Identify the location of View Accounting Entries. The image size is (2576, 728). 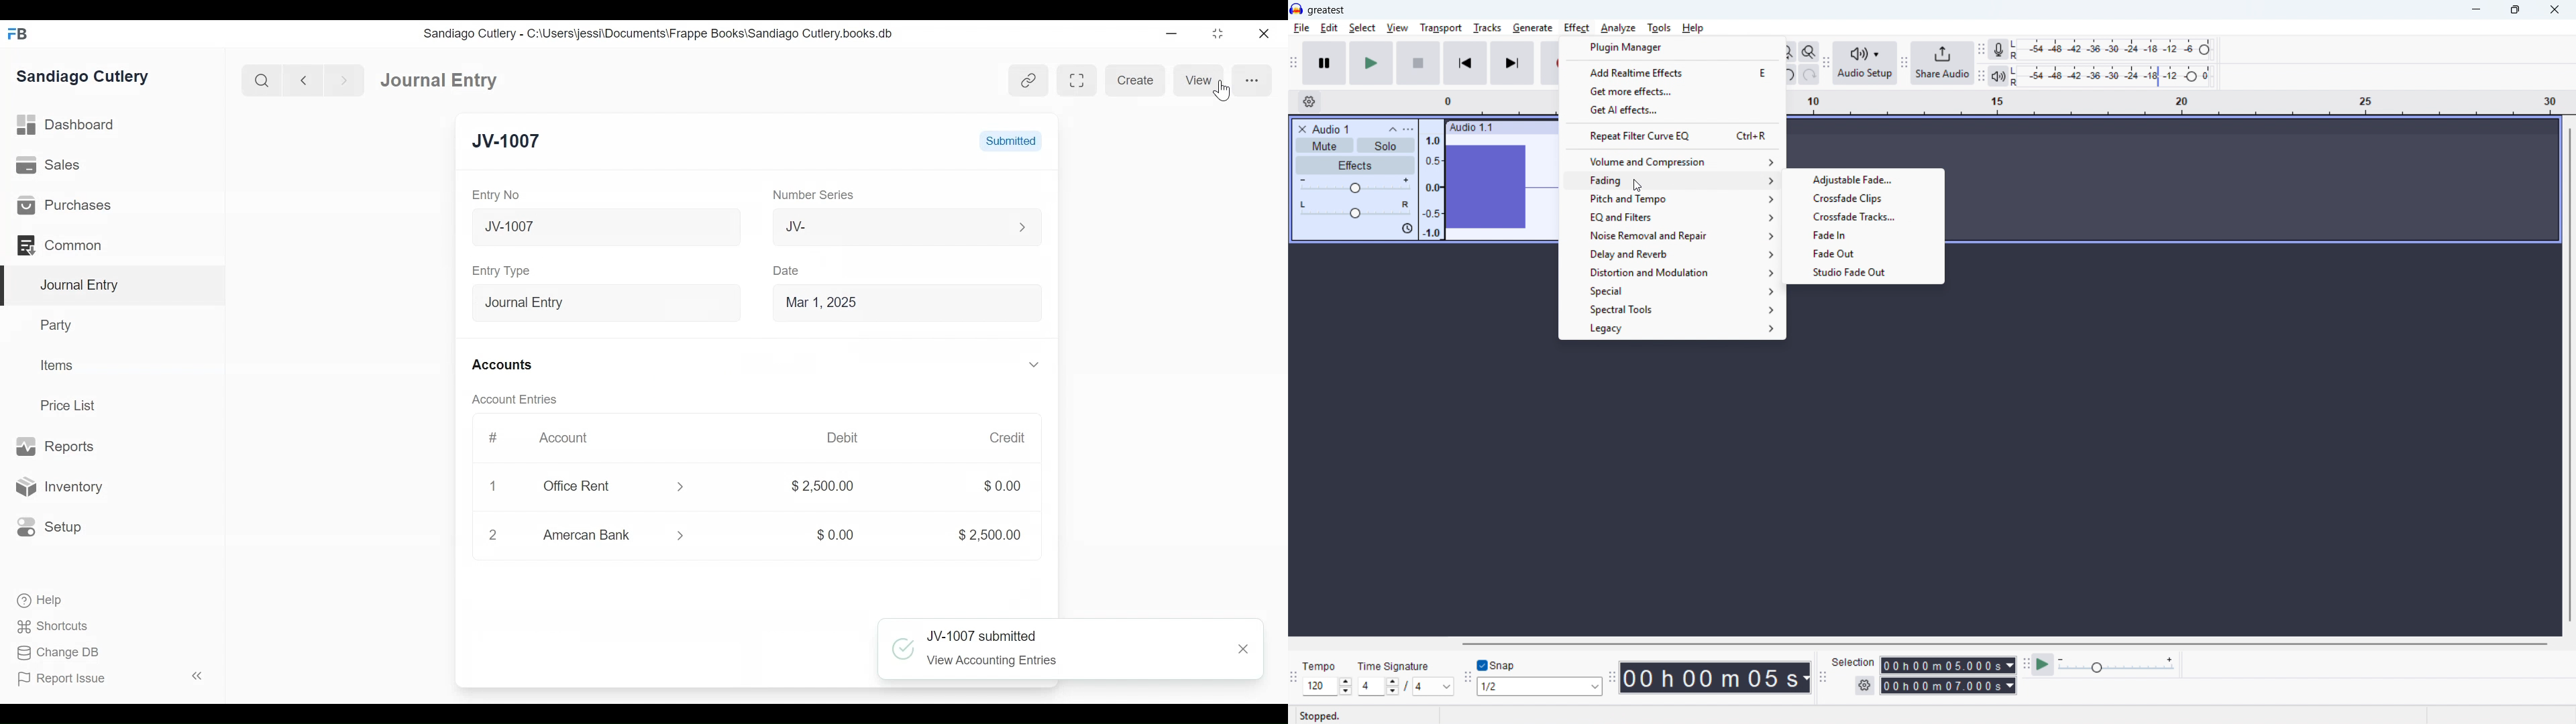
(996, 662).